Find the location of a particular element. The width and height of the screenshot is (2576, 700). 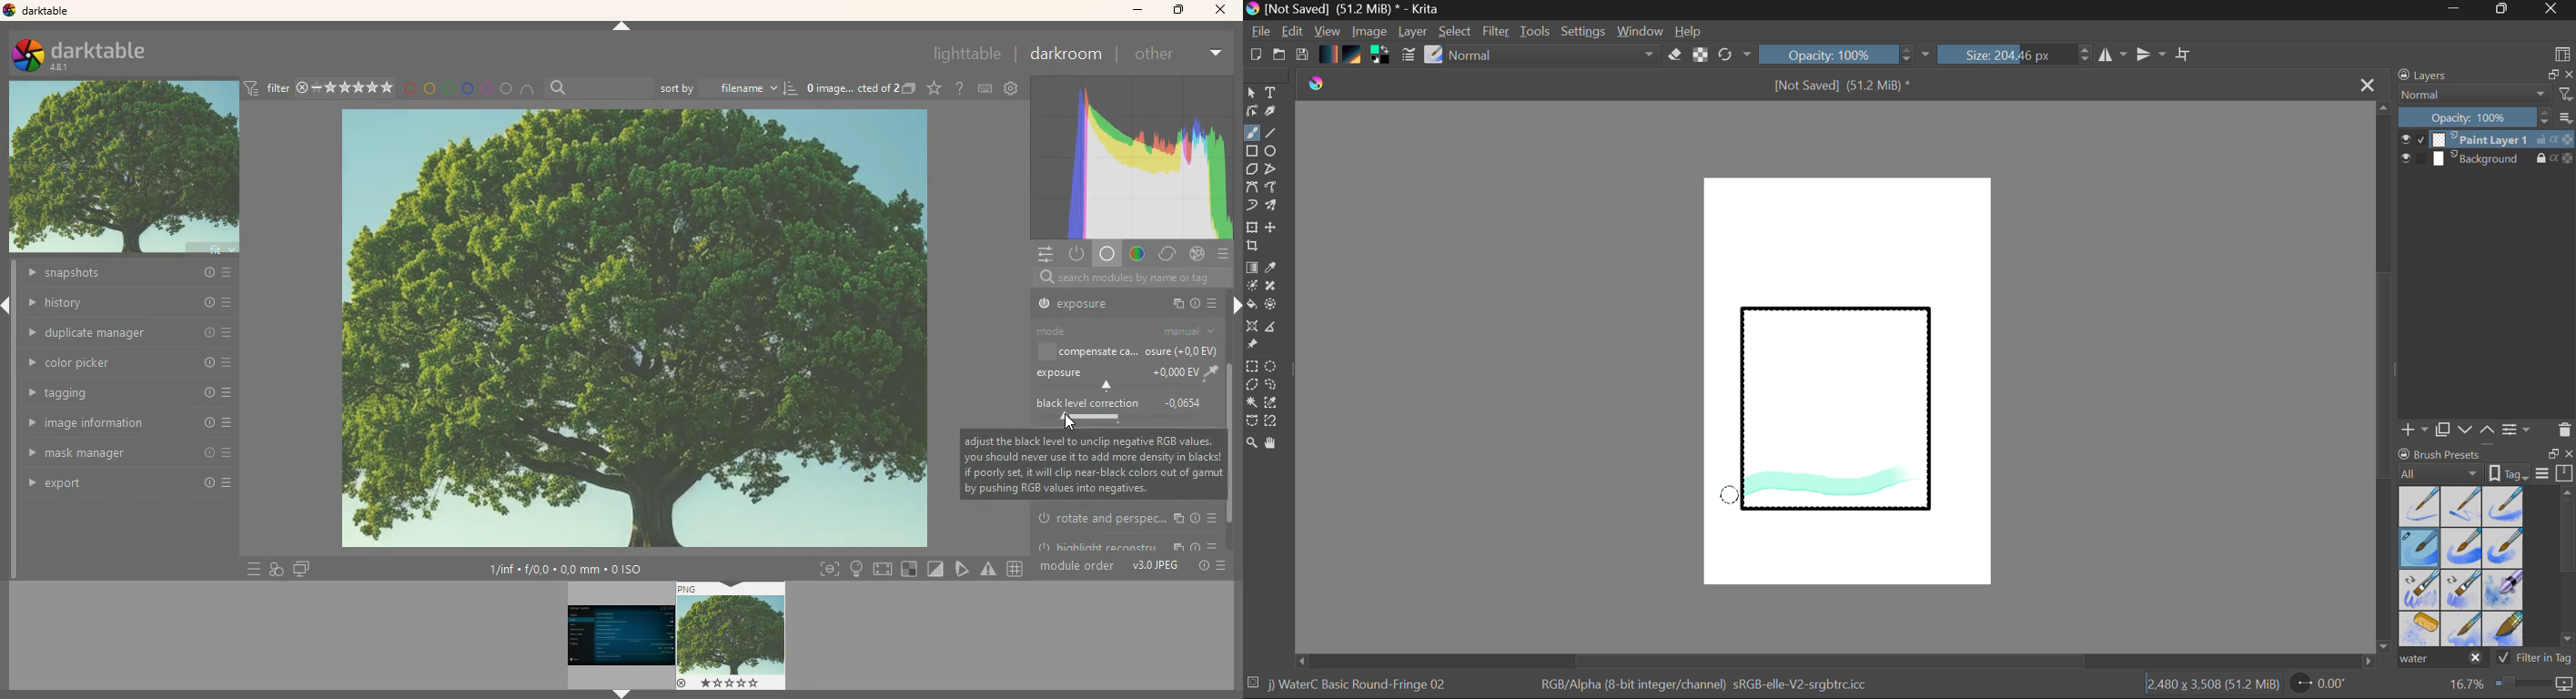

power is located at coordinates (1076, 254).